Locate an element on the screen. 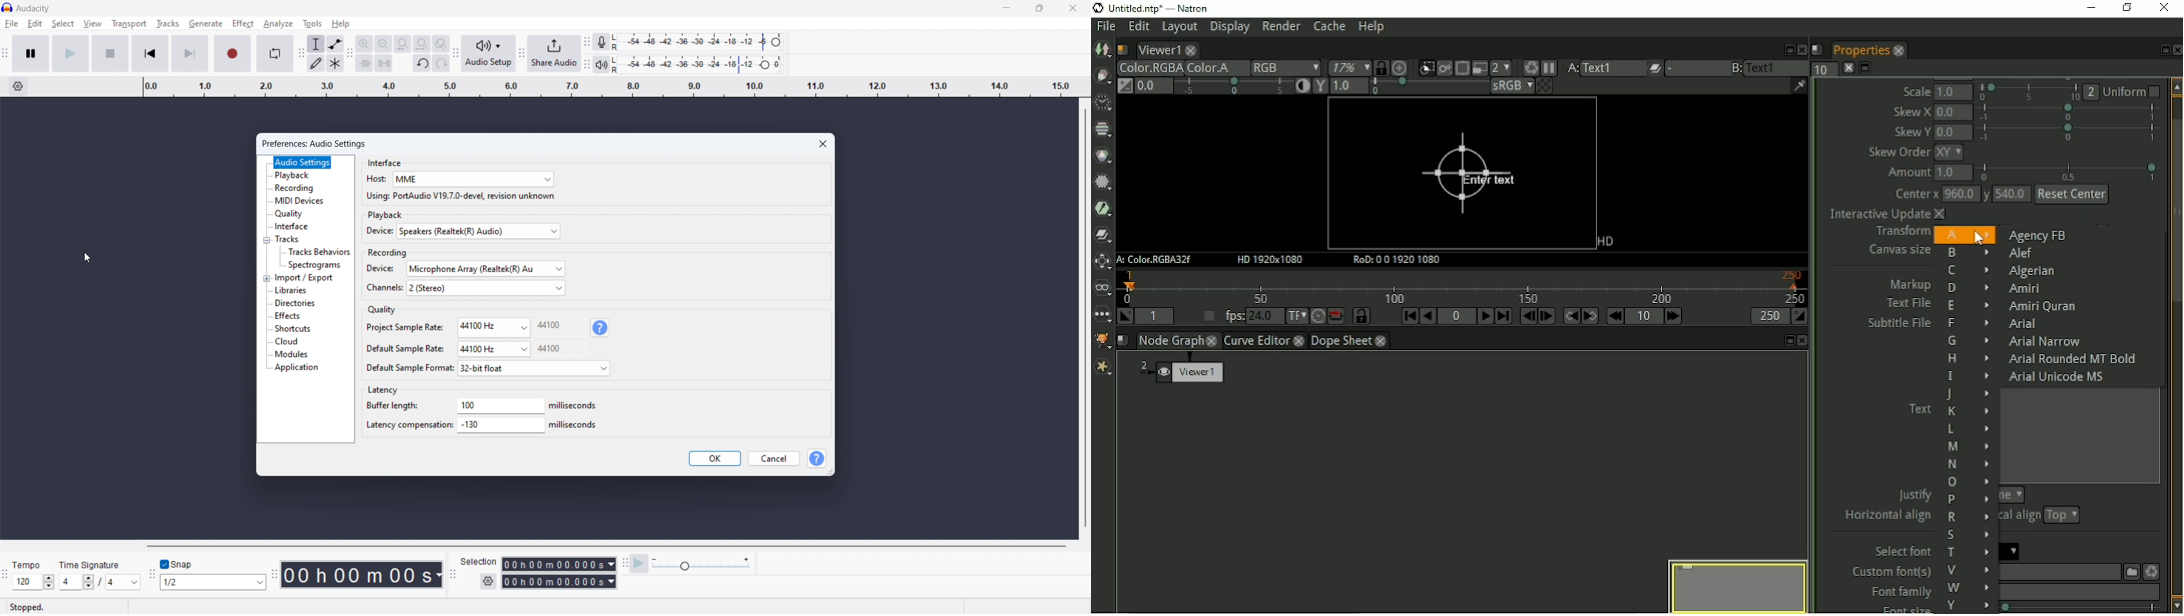  Latency compensation is located at coordinates (406, 426).